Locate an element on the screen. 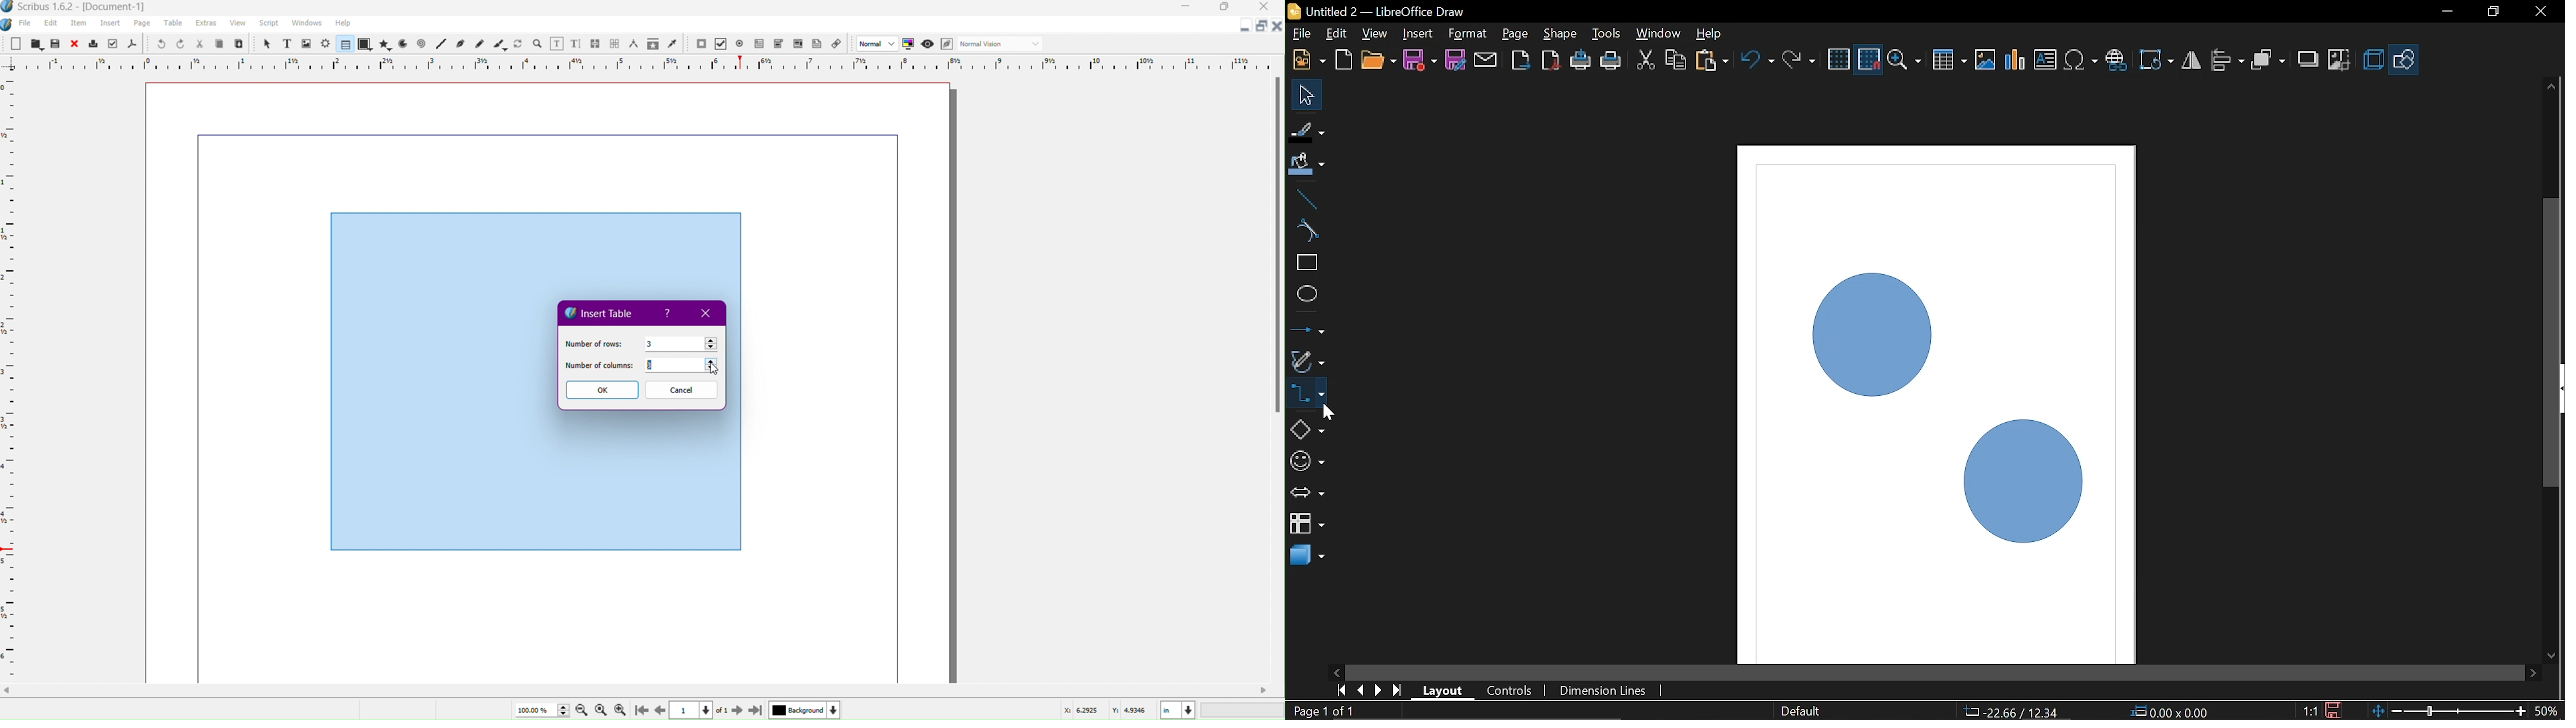 The height and width of the screenshot is (728, 2576). Print is located at coordinates (1611, 60).